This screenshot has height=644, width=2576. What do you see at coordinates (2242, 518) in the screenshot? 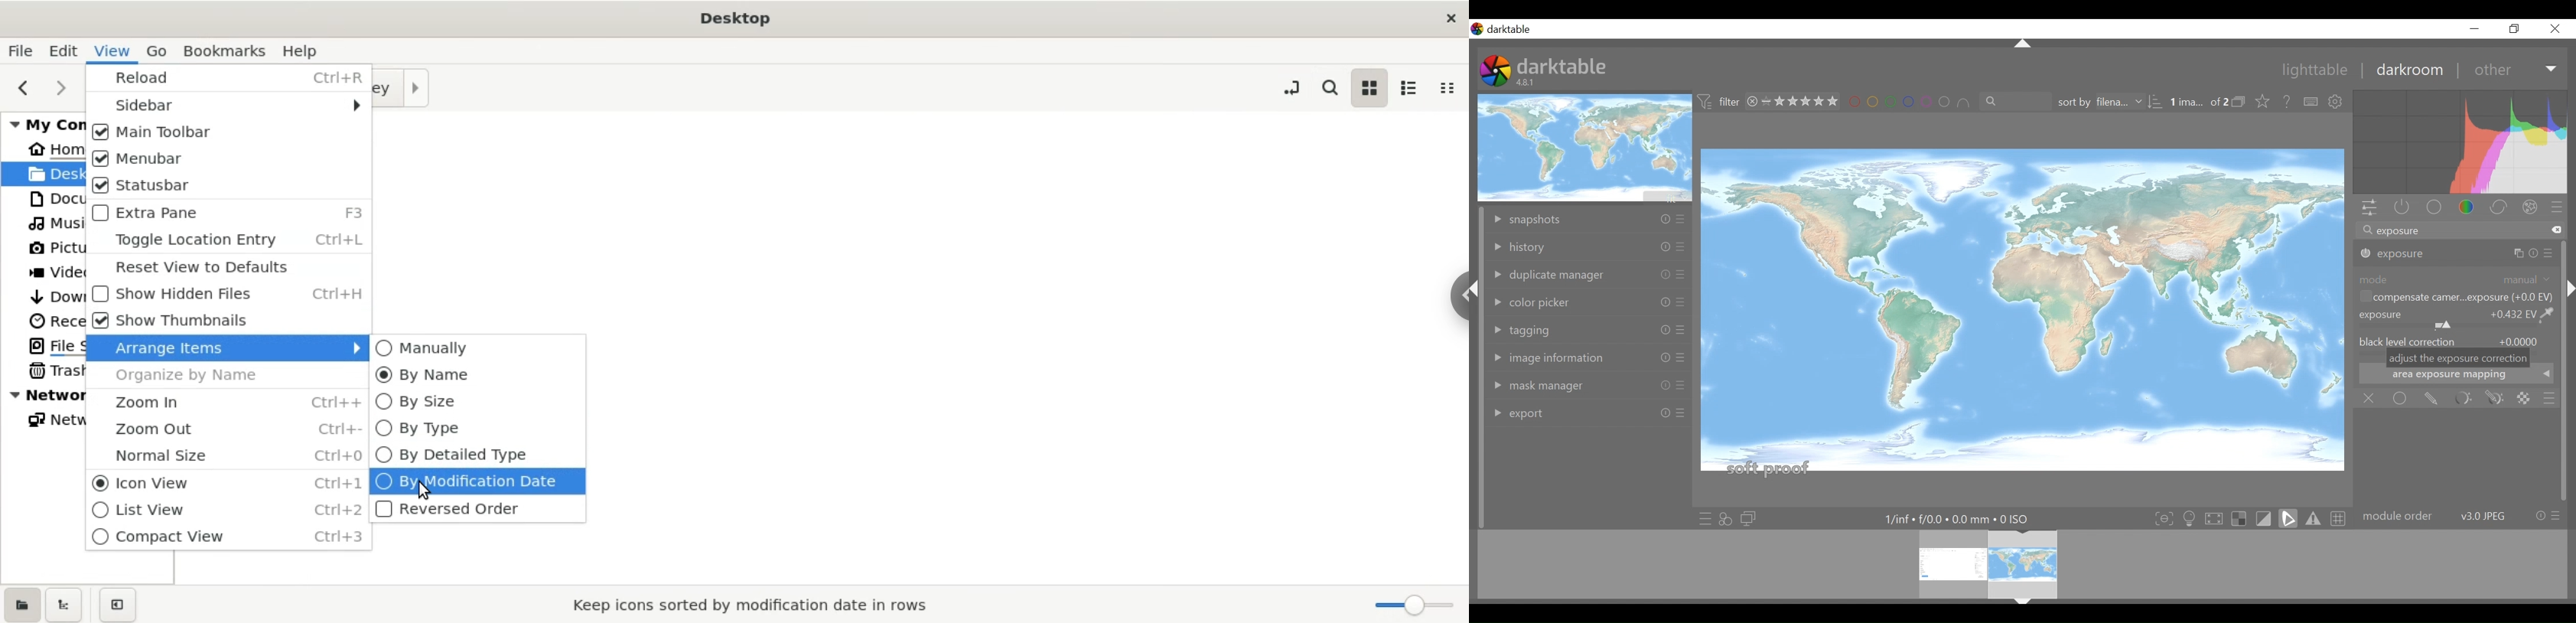
I see `toggle indication of raw overexposure` at bounding box center [2242, 518].